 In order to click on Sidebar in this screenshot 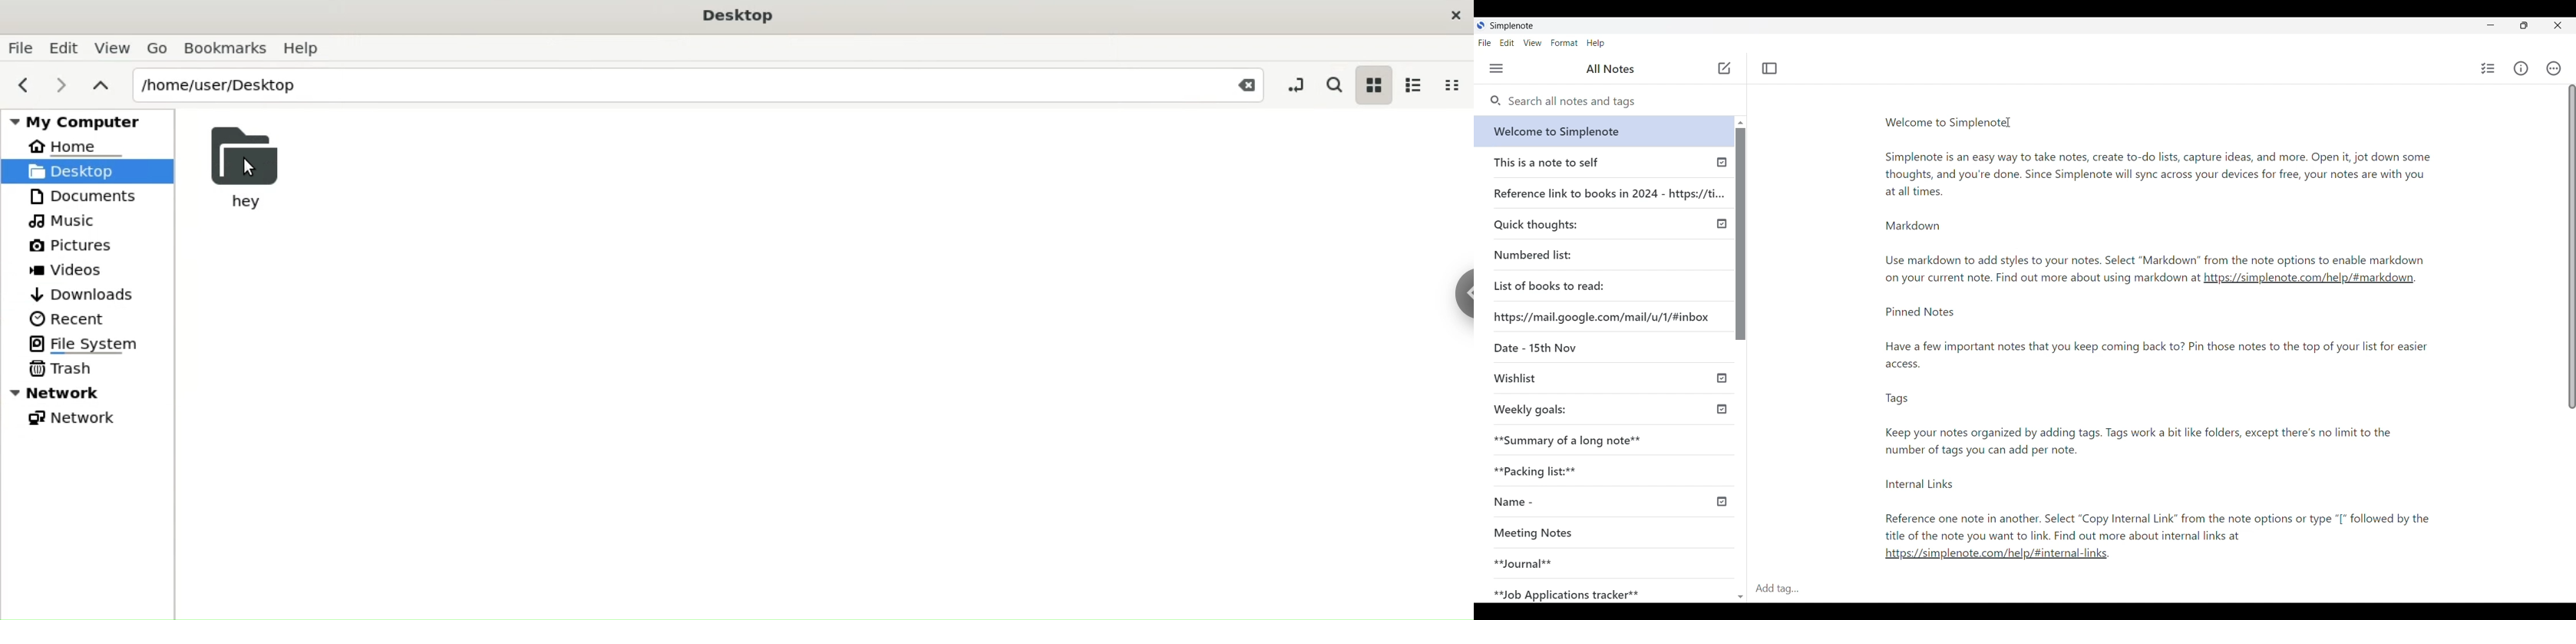, I will do `click(1446, 304)`.